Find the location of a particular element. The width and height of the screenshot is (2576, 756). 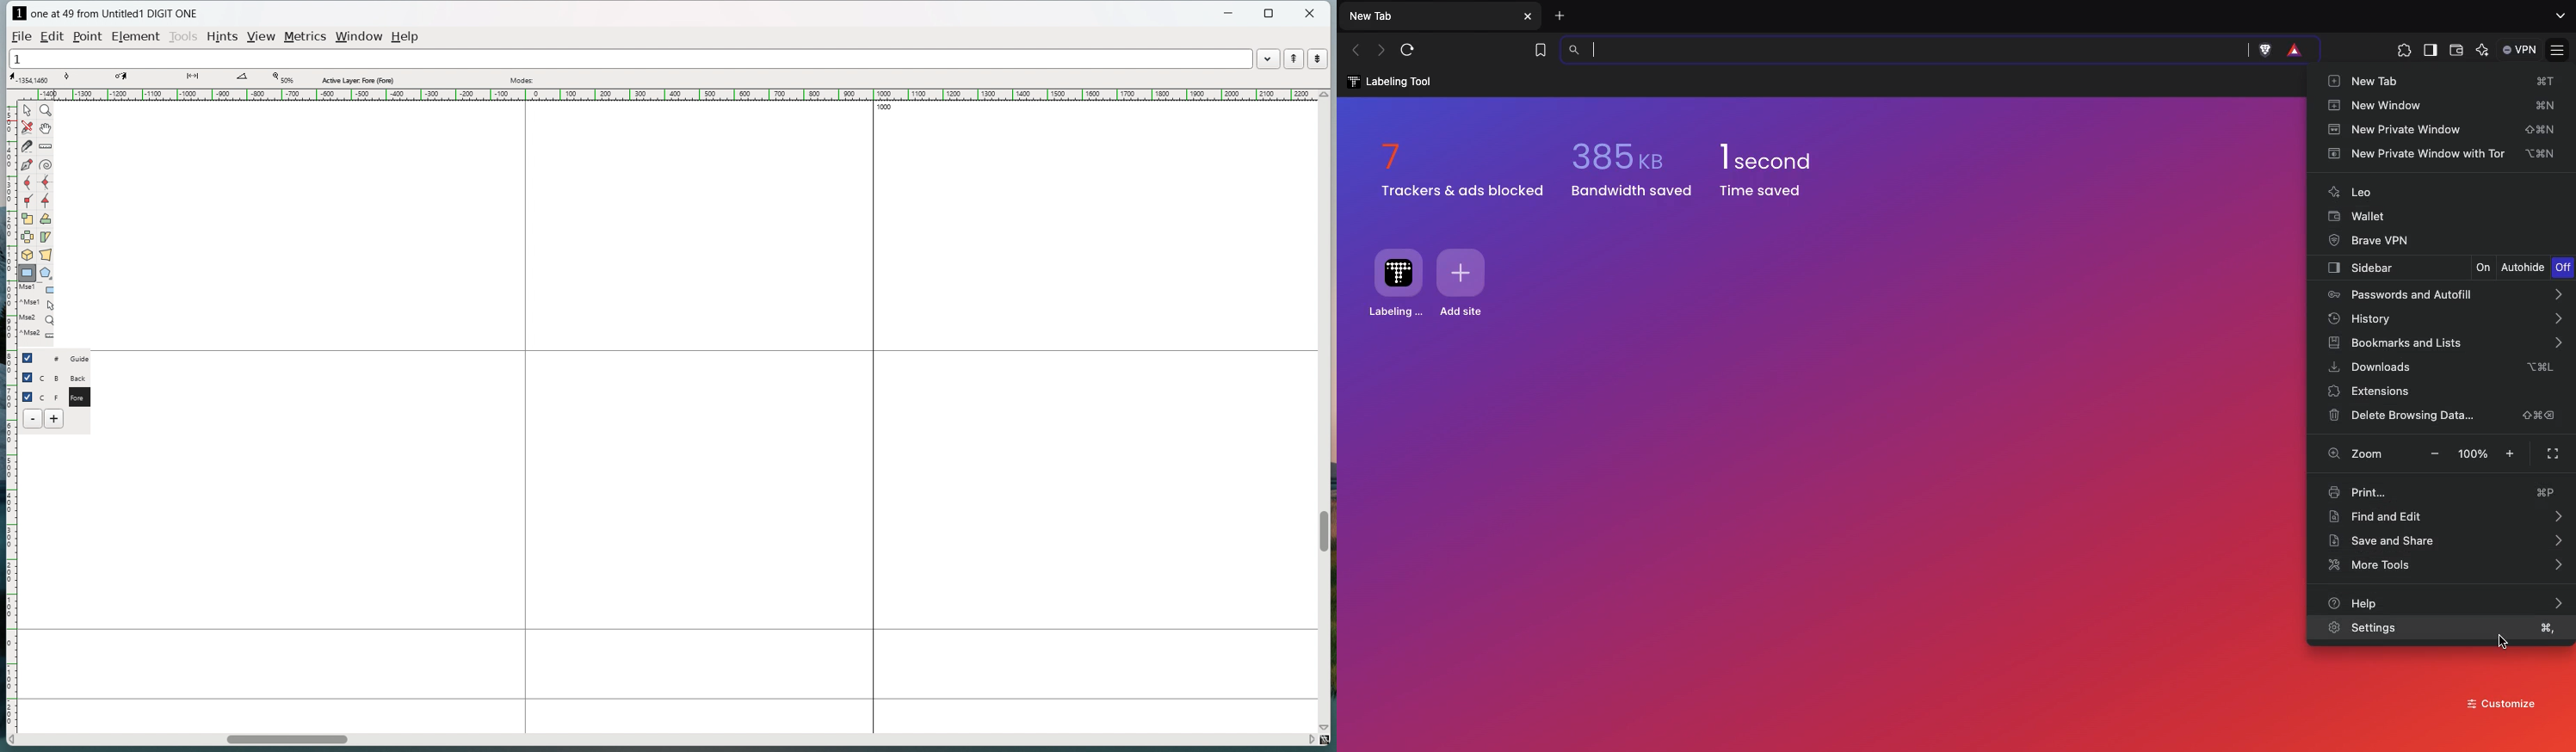

New tab is located at coordinates (1377, 18).